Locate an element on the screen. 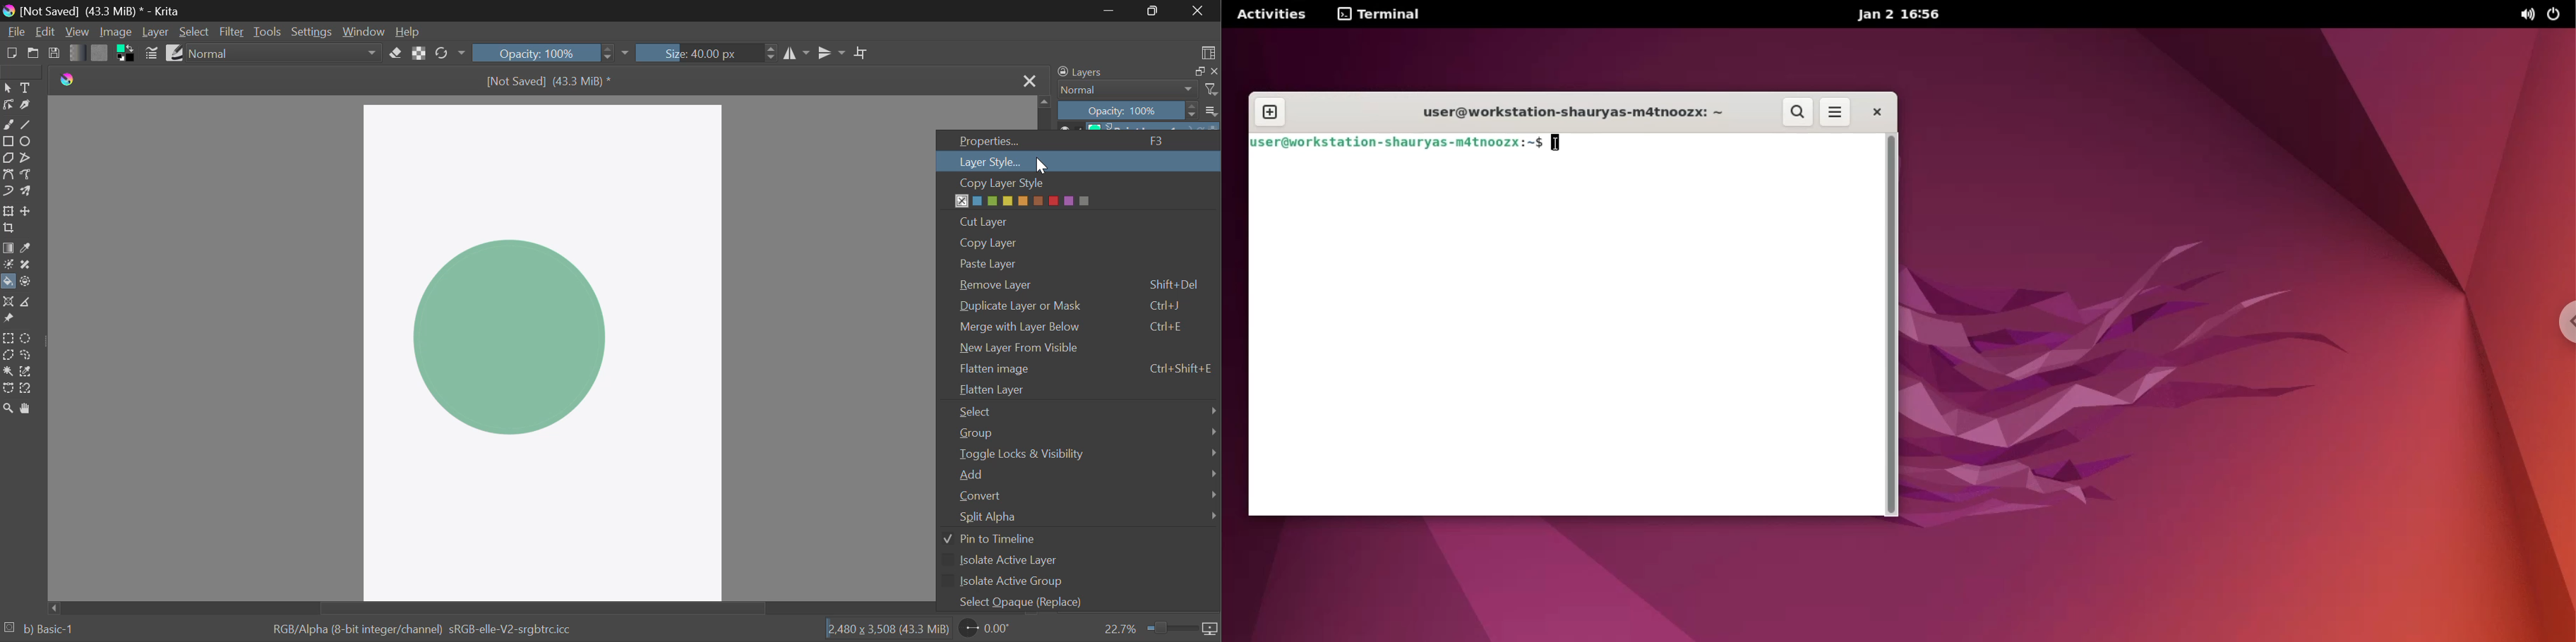 This screenshot has height=644, width=2576. Brush Settings is located at coordinates (151, 53).